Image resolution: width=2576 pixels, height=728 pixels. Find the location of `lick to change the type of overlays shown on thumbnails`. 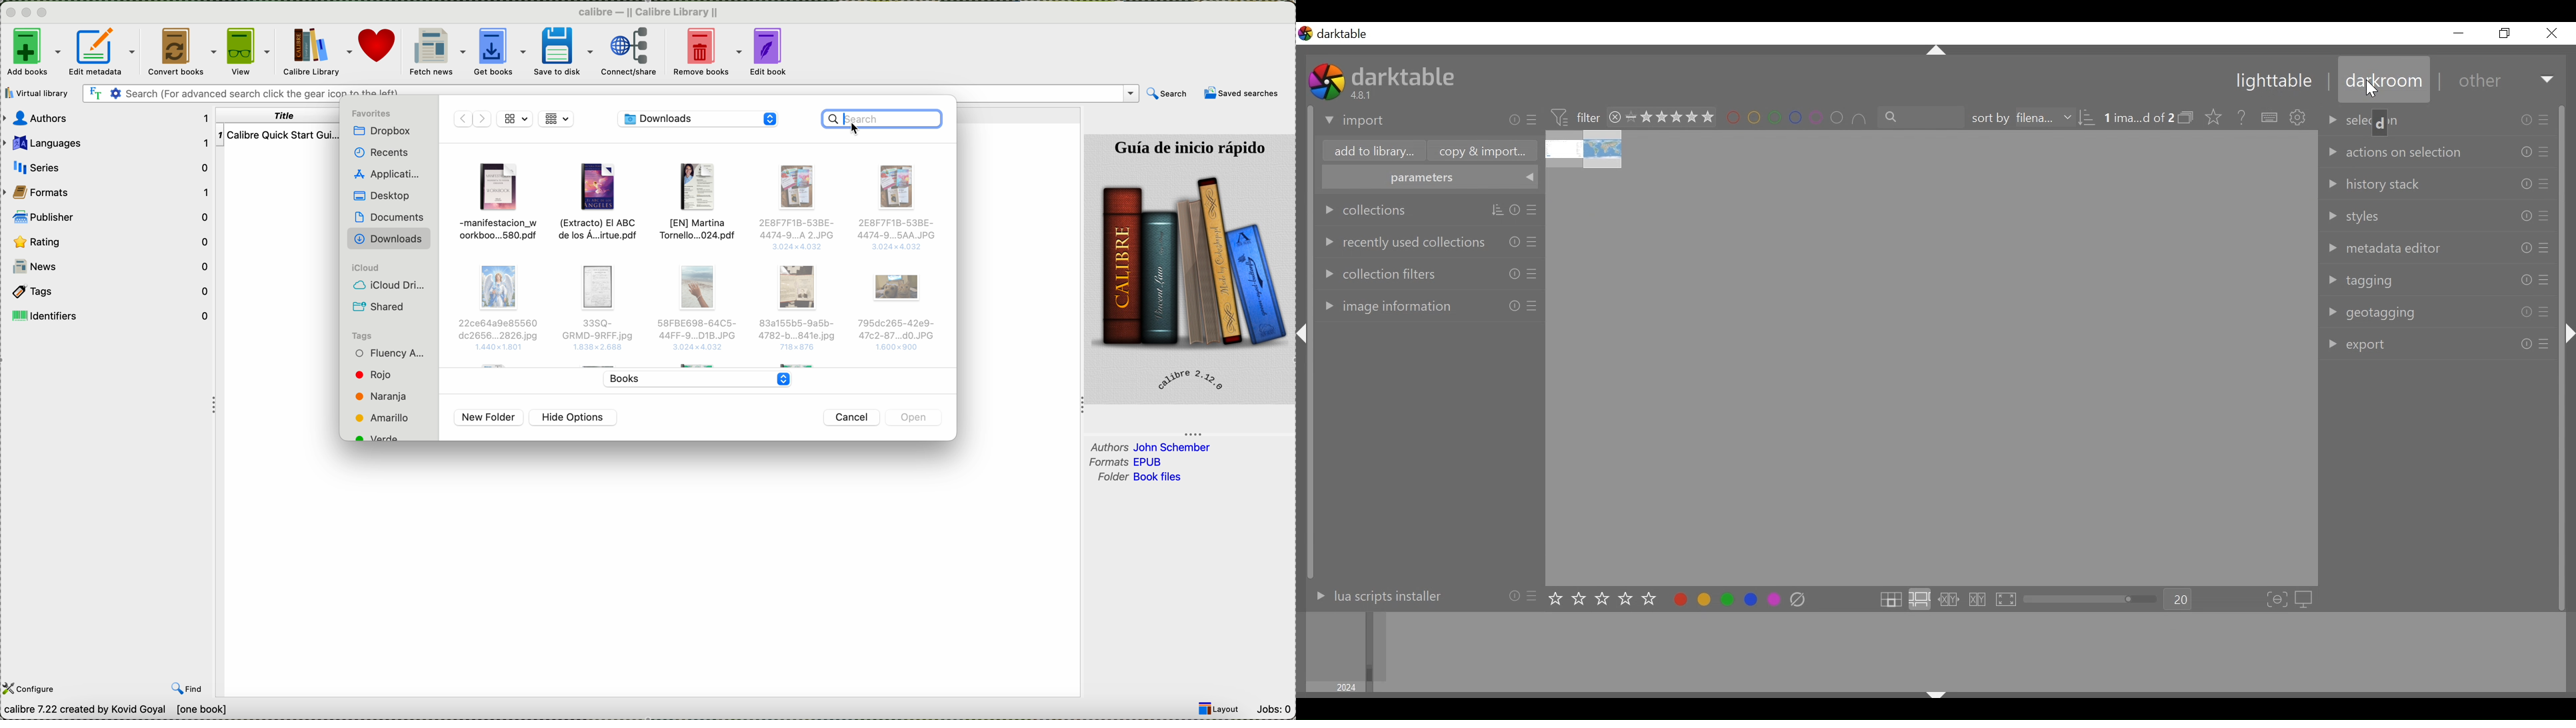

lick to change the type of overlays shown on thumbnails is located at coordinates (2215, 118).